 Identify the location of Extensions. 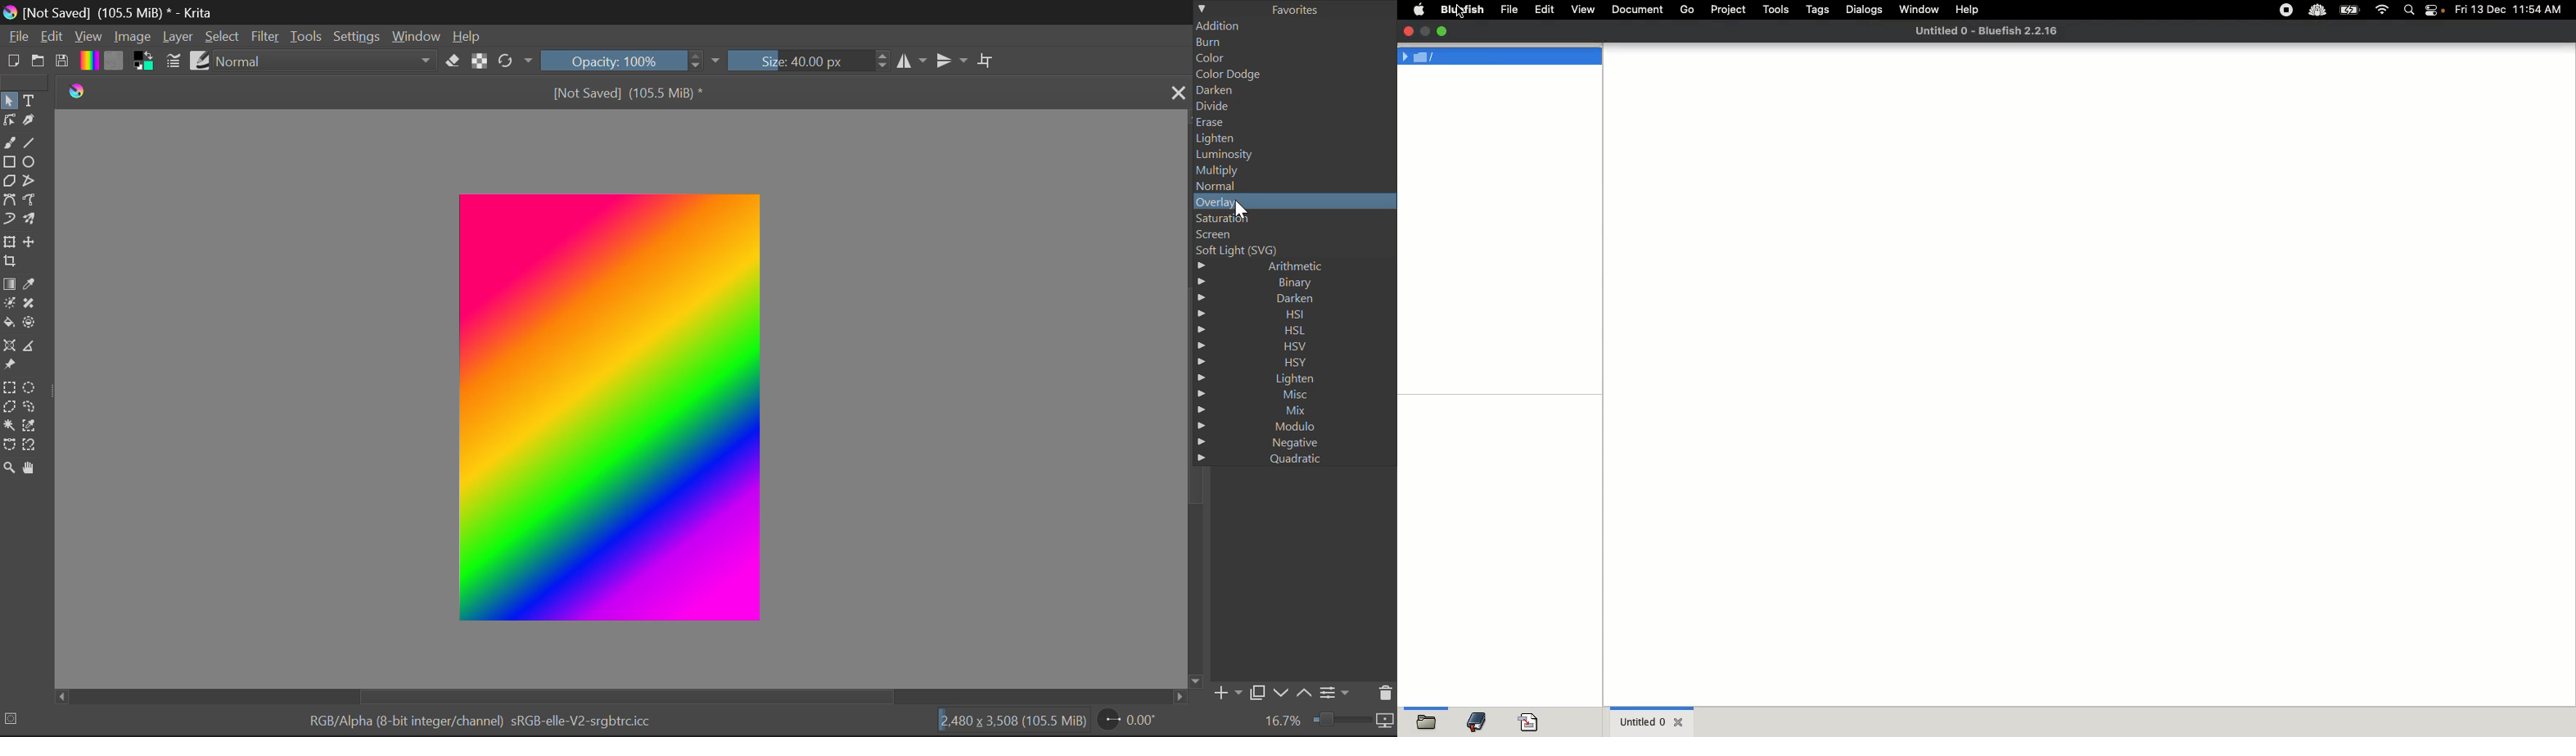
(2300, 10).